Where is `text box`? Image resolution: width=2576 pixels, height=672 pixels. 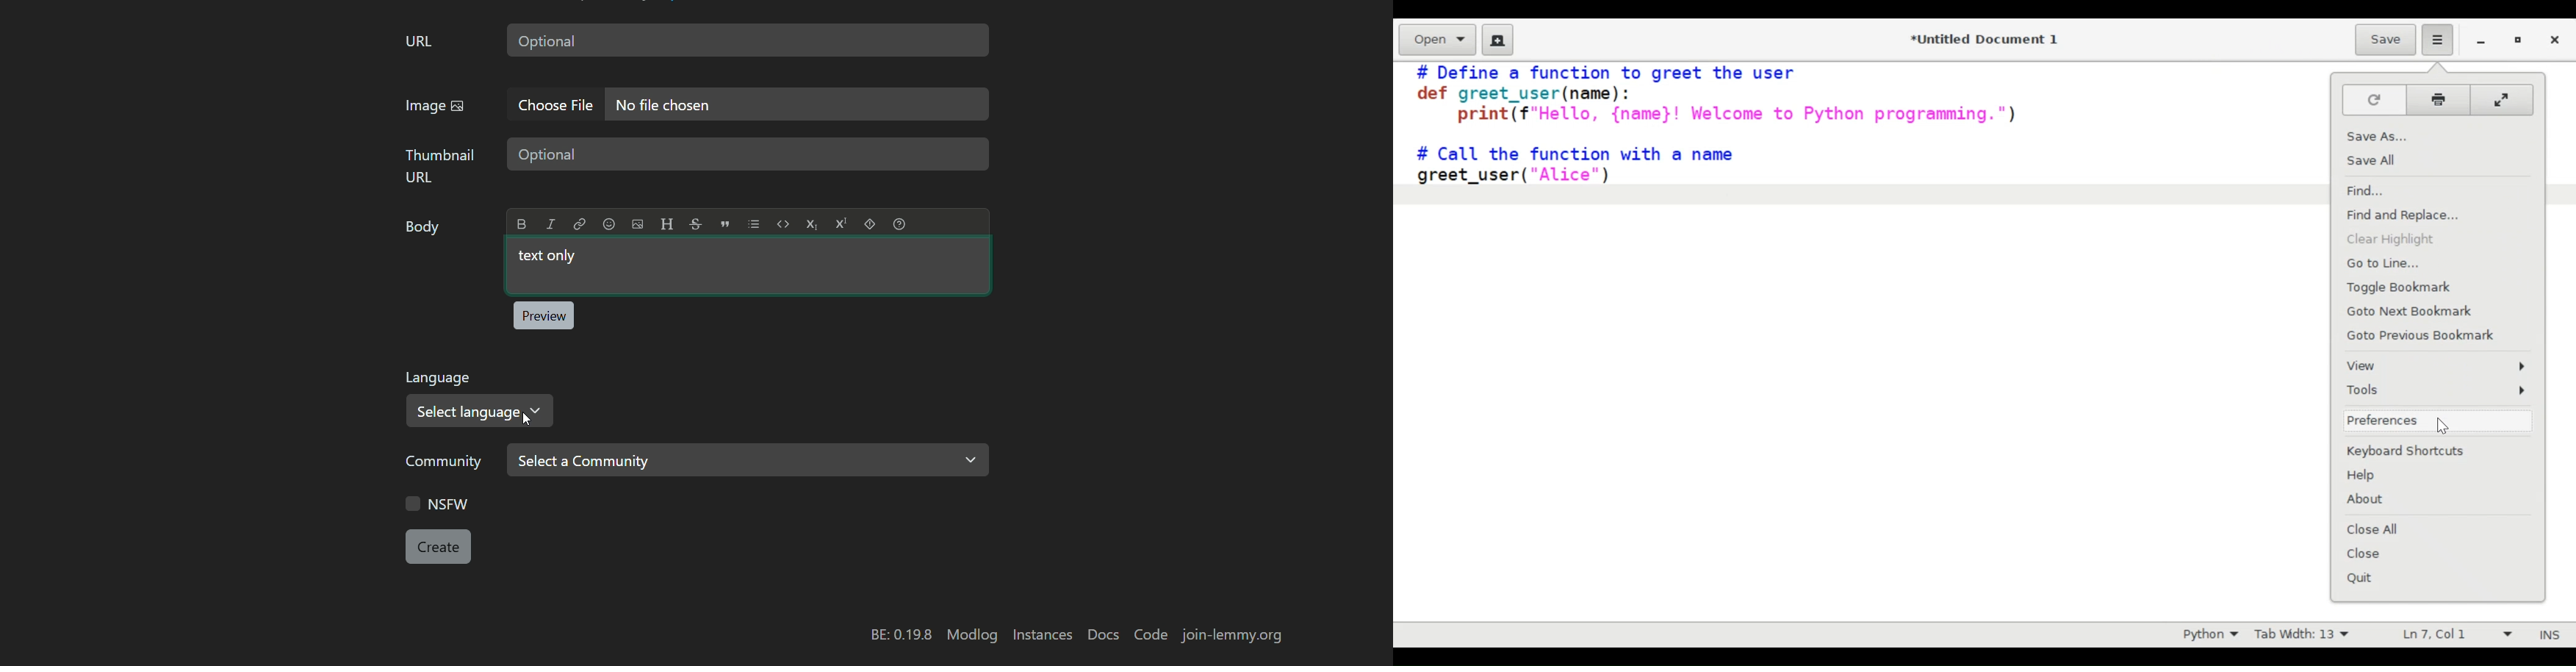 text box is located at coordinates (799, 104).